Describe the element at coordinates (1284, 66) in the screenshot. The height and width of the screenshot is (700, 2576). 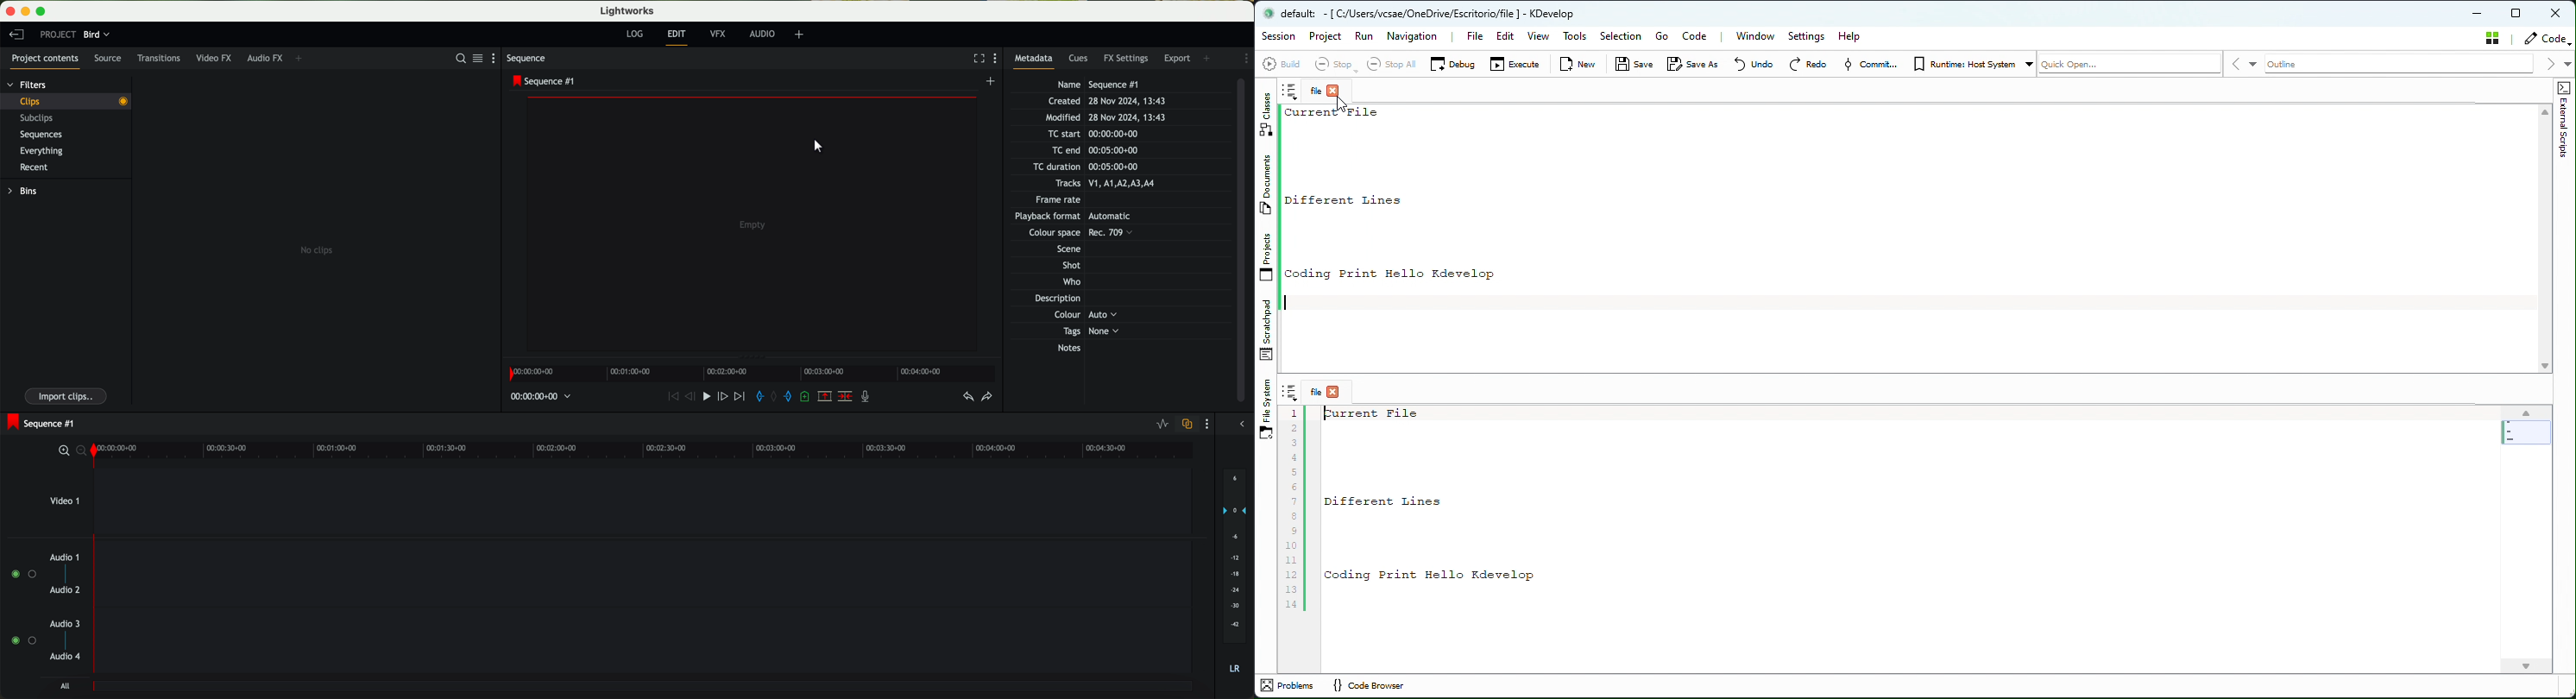
I see `Build` at that location.